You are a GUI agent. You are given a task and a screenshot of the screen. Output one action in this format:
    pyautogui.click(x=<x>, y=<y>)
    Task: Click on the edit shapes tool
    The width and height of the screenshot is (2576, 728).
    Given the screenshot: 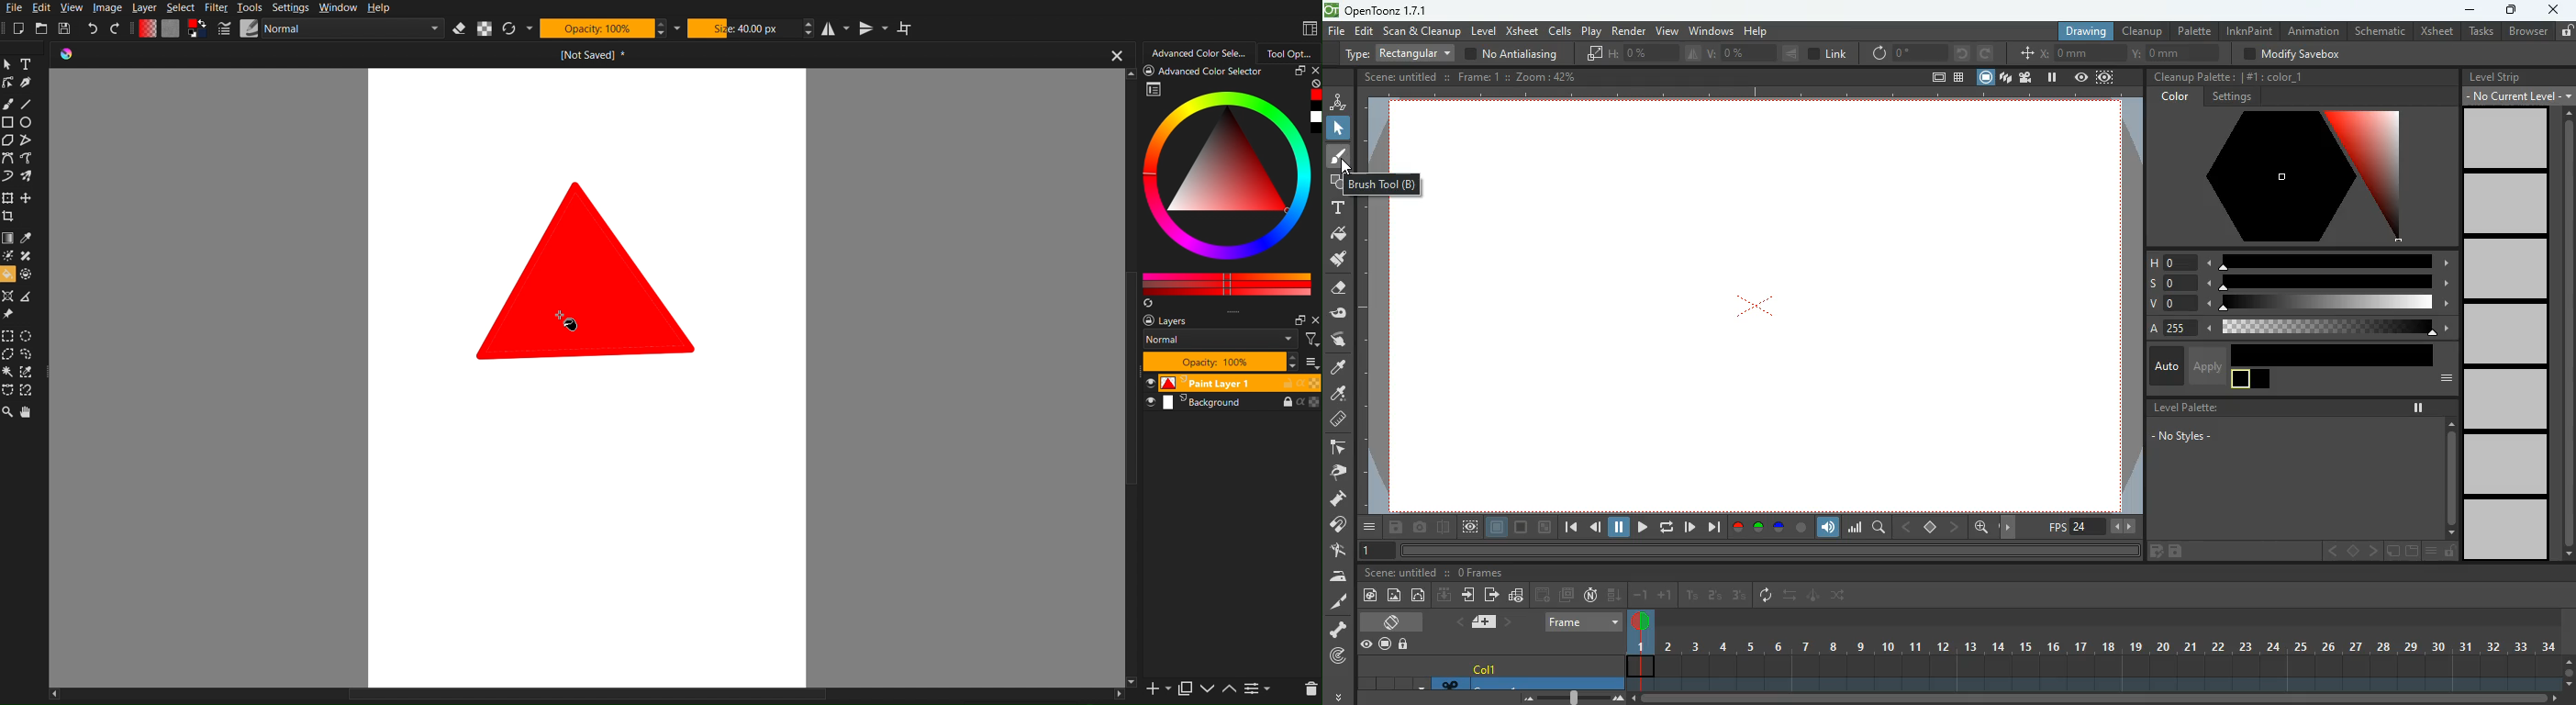 What is the action you would take?
    pyautogui.click(x=9, y=84)
    